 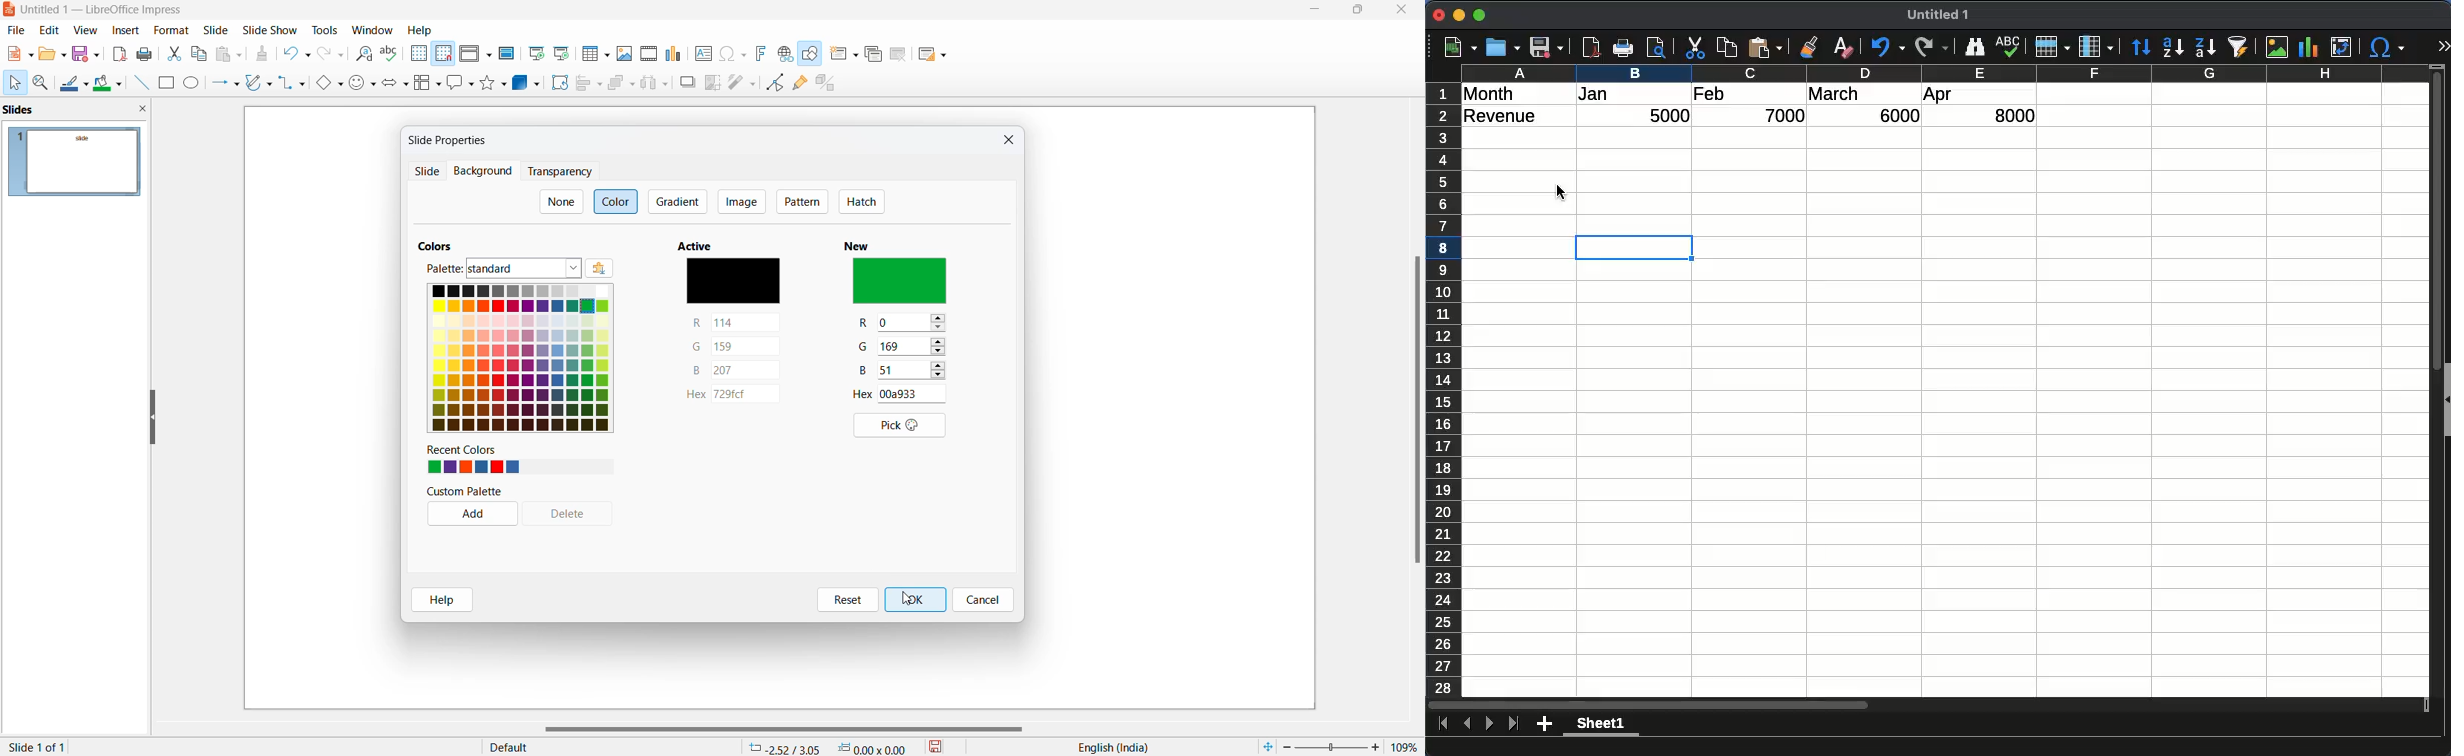 What do you see at coordinates (1932, 47) in the screenshot?
I see `redo` at bounding box center [1932, 47].